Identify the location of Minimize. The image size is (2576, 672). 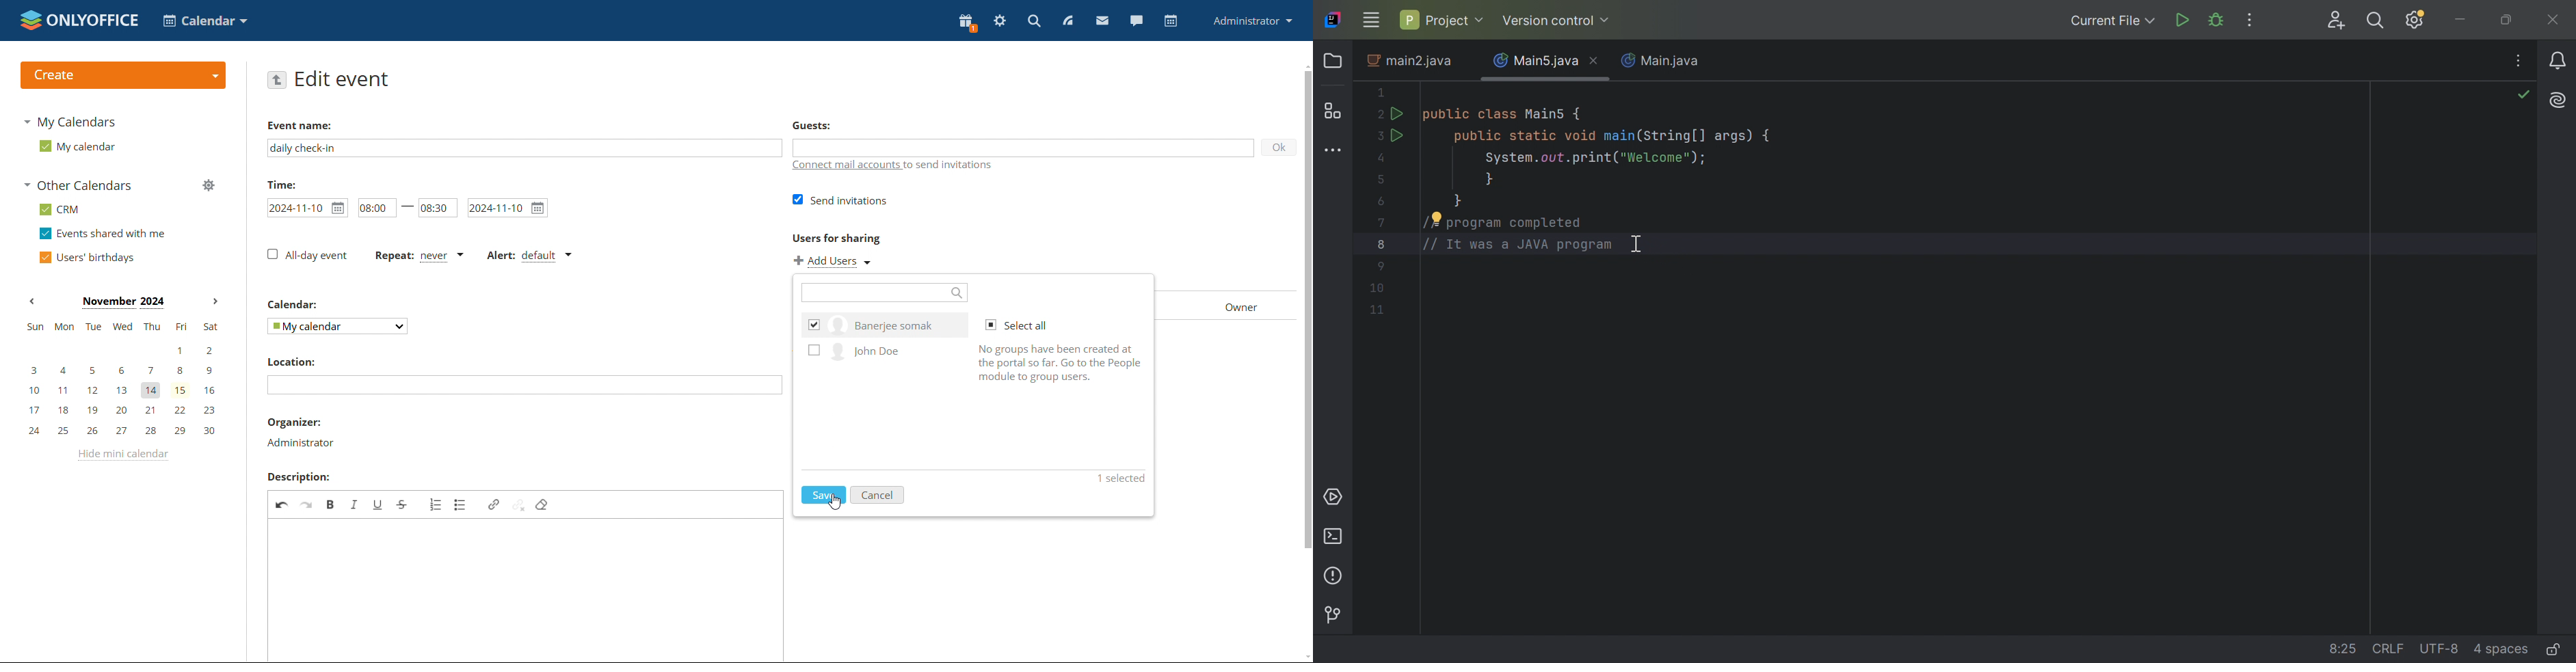
(2461, 23).